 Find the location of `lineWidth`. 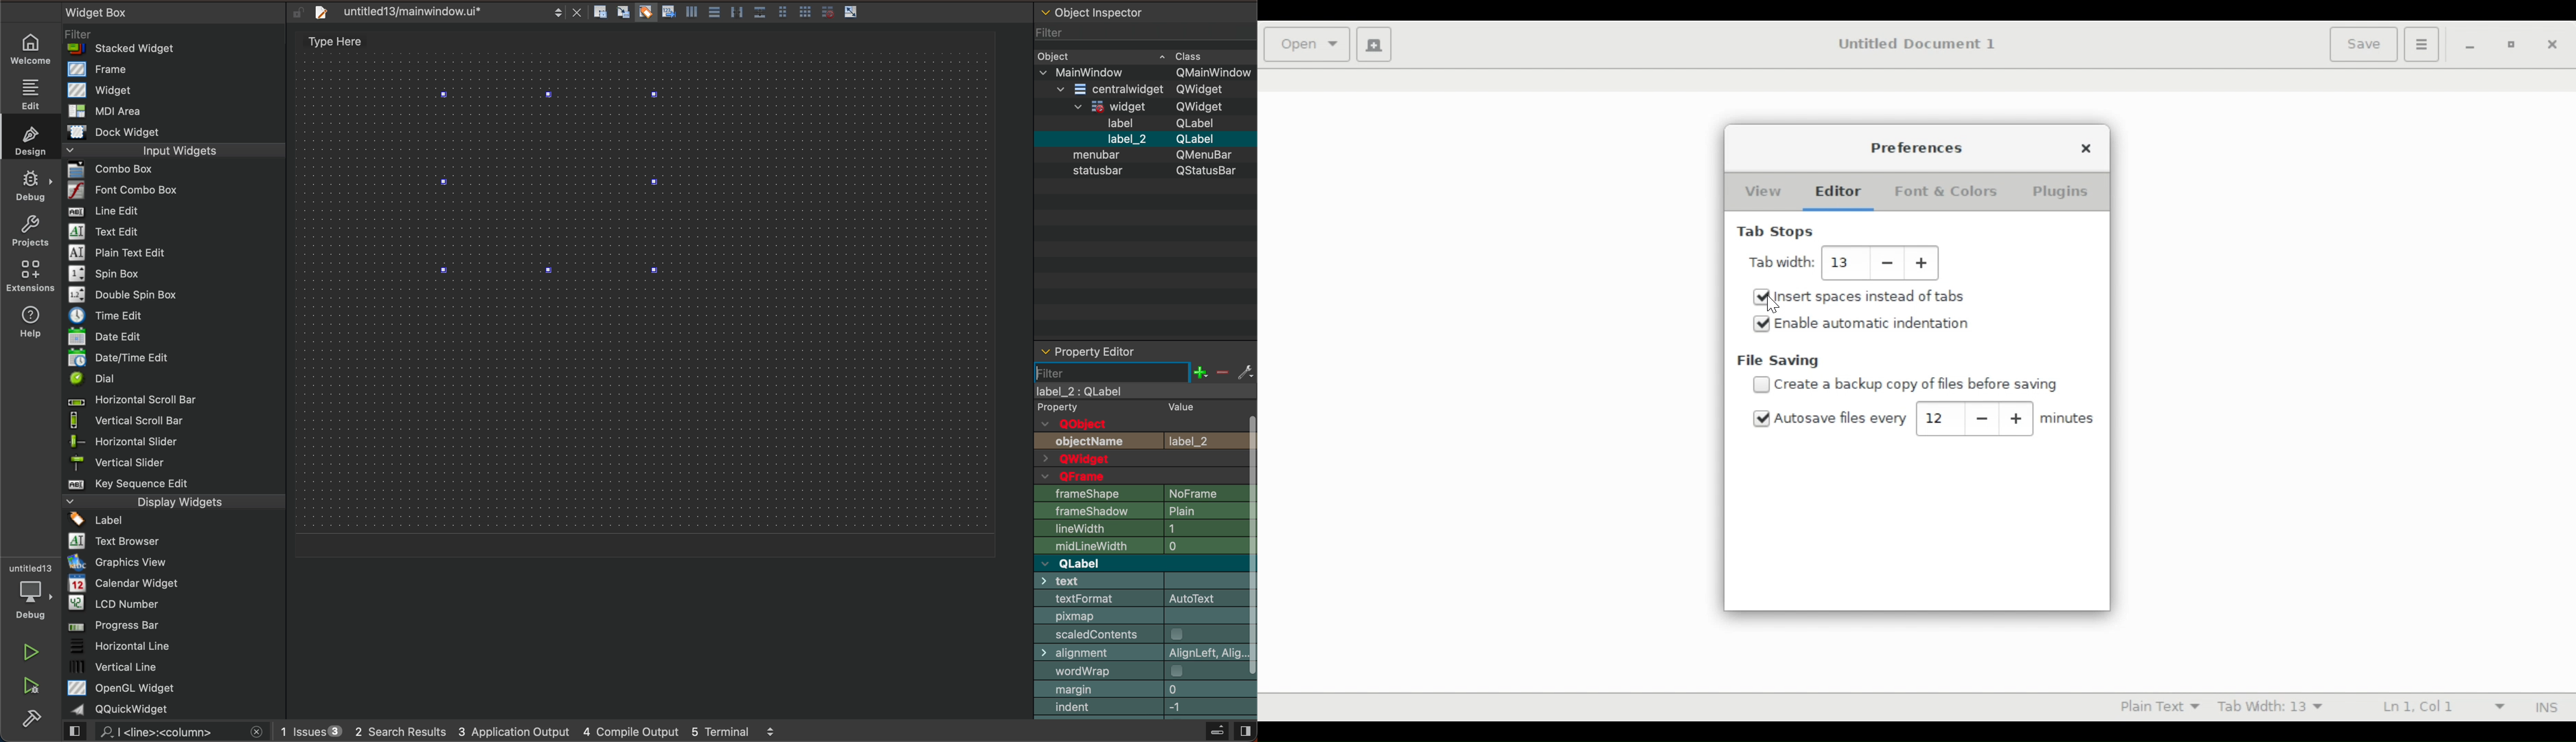

lineWidth is located at coordinates (1145, 528).